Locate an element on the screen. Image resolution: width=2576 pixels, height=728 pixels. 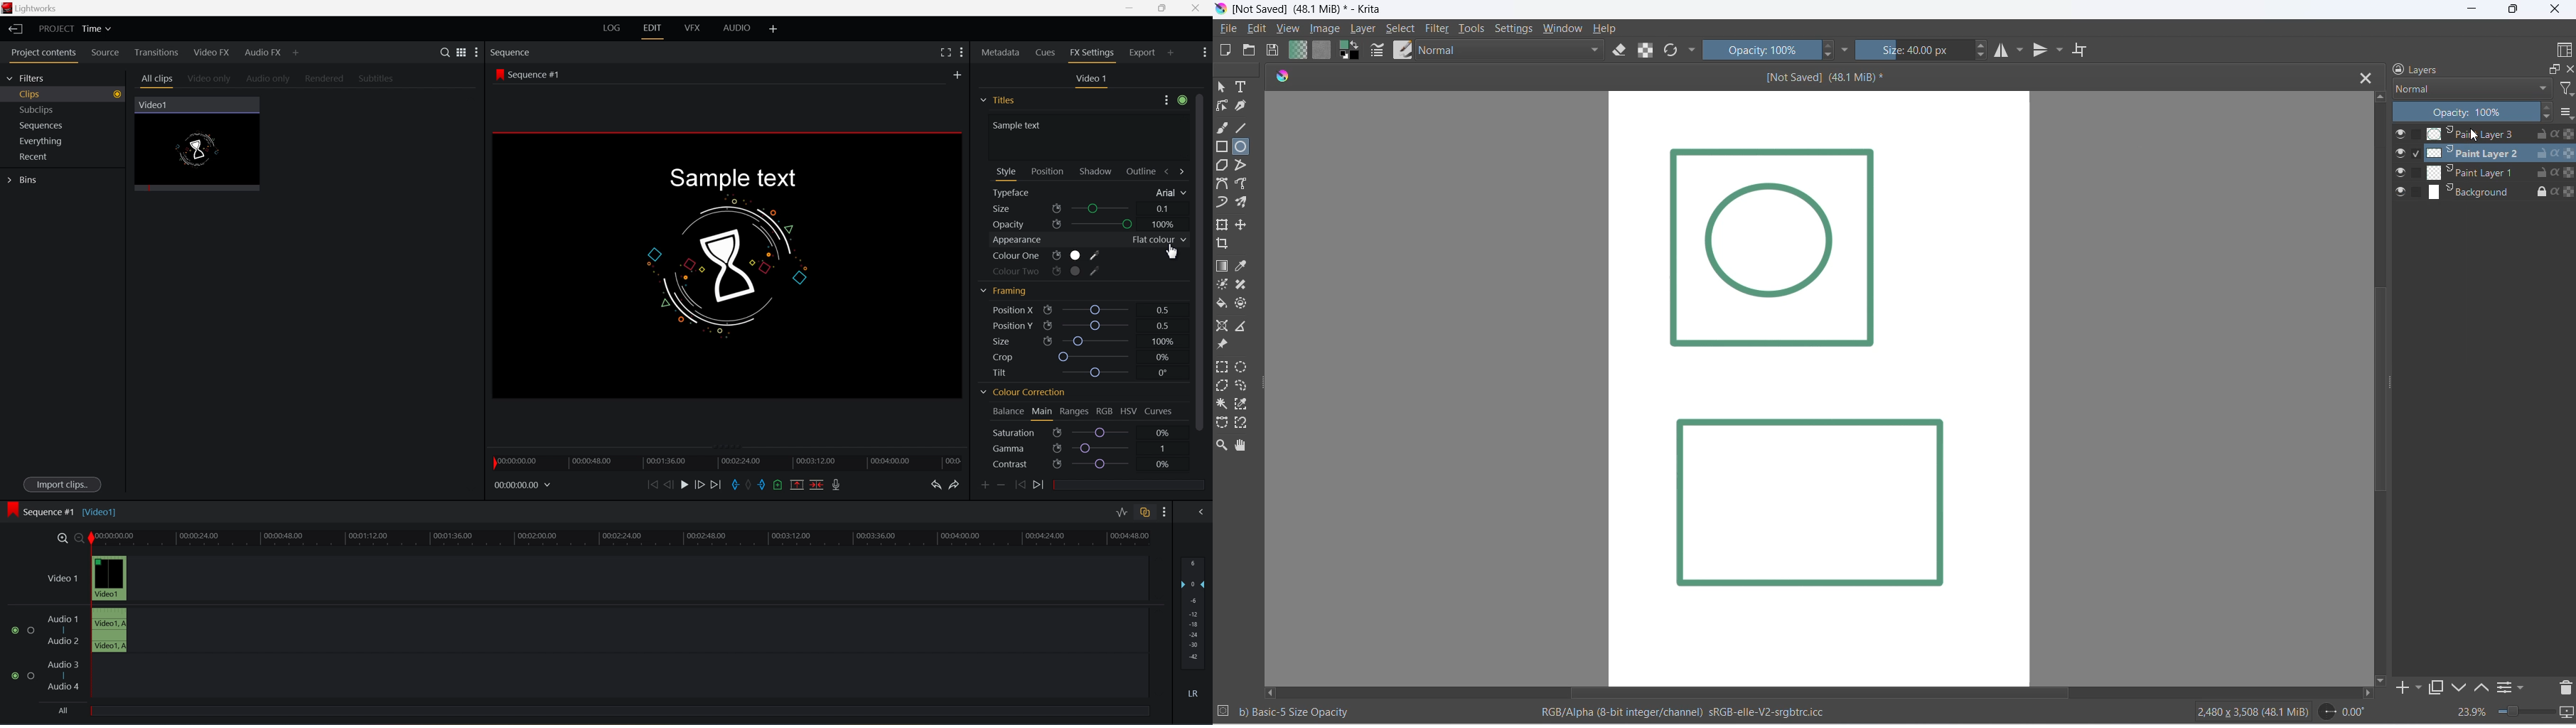
RGB is located at coordinates (1105, 411).